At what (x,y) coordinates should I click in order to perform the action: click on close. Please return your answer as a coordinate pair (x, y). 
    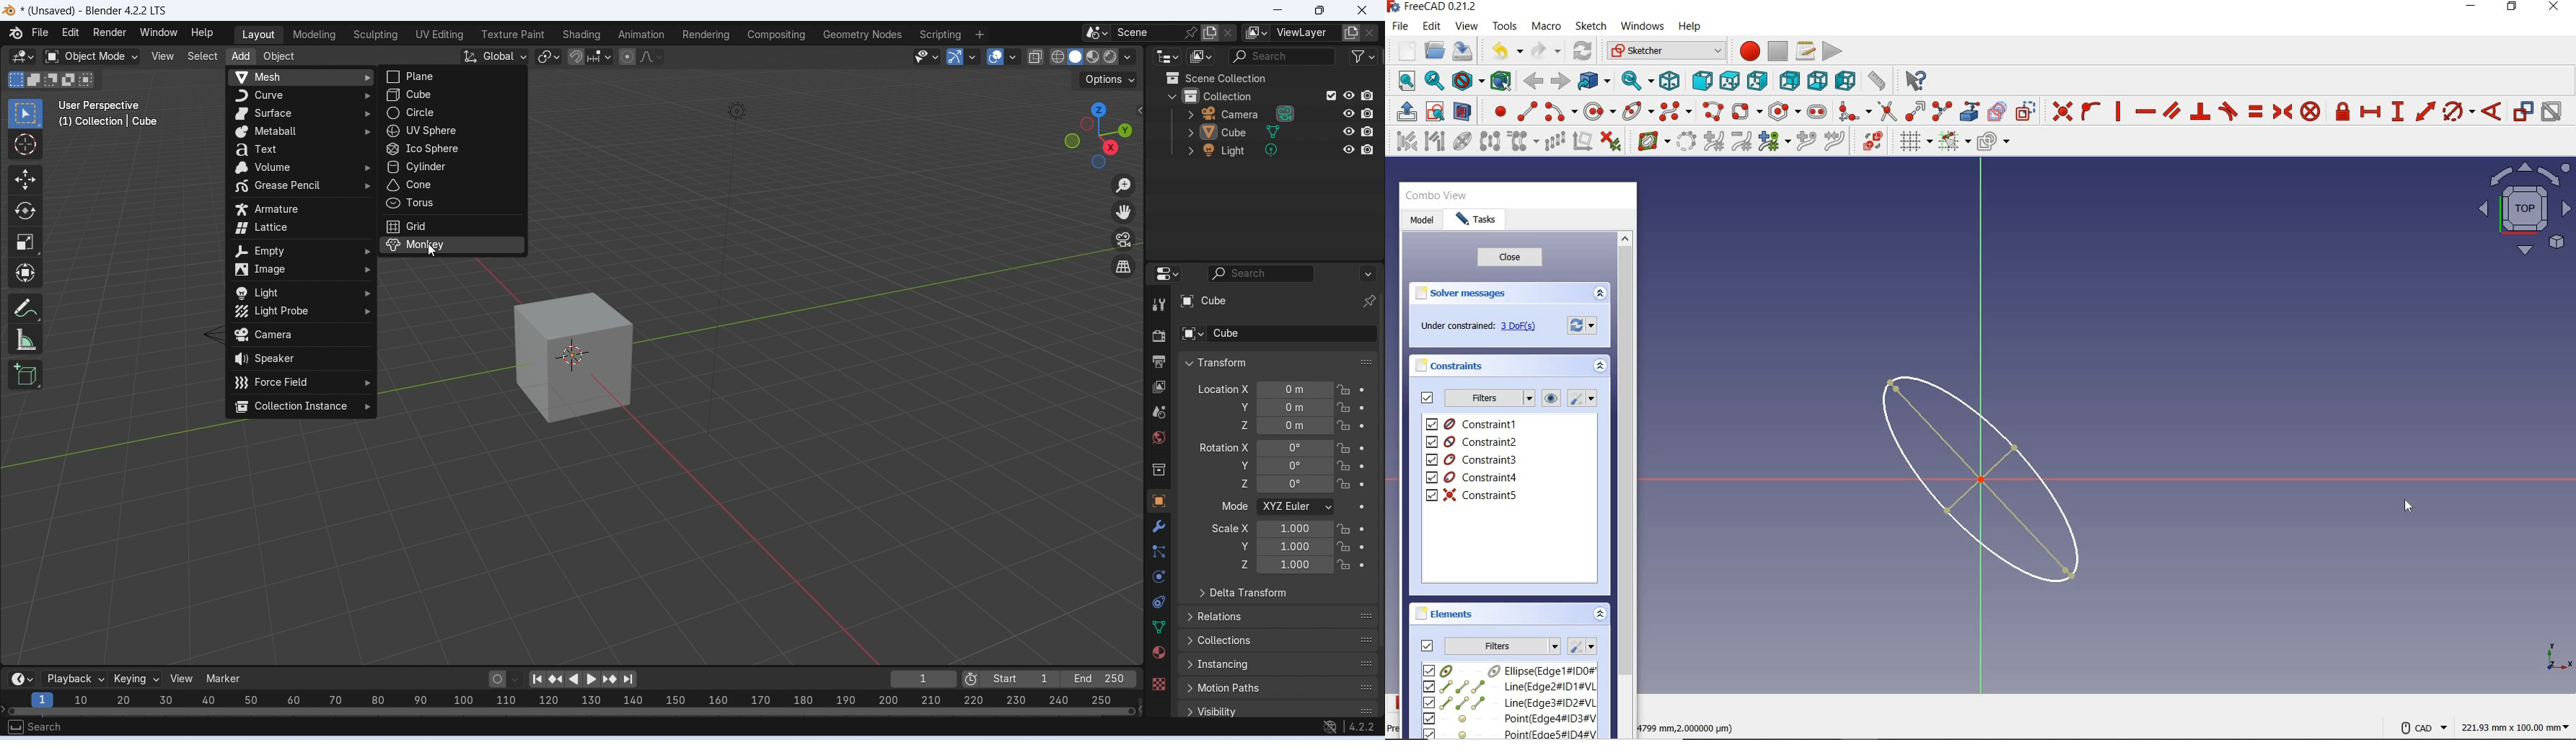
    Looking at the image, I should click on (1510, 258).